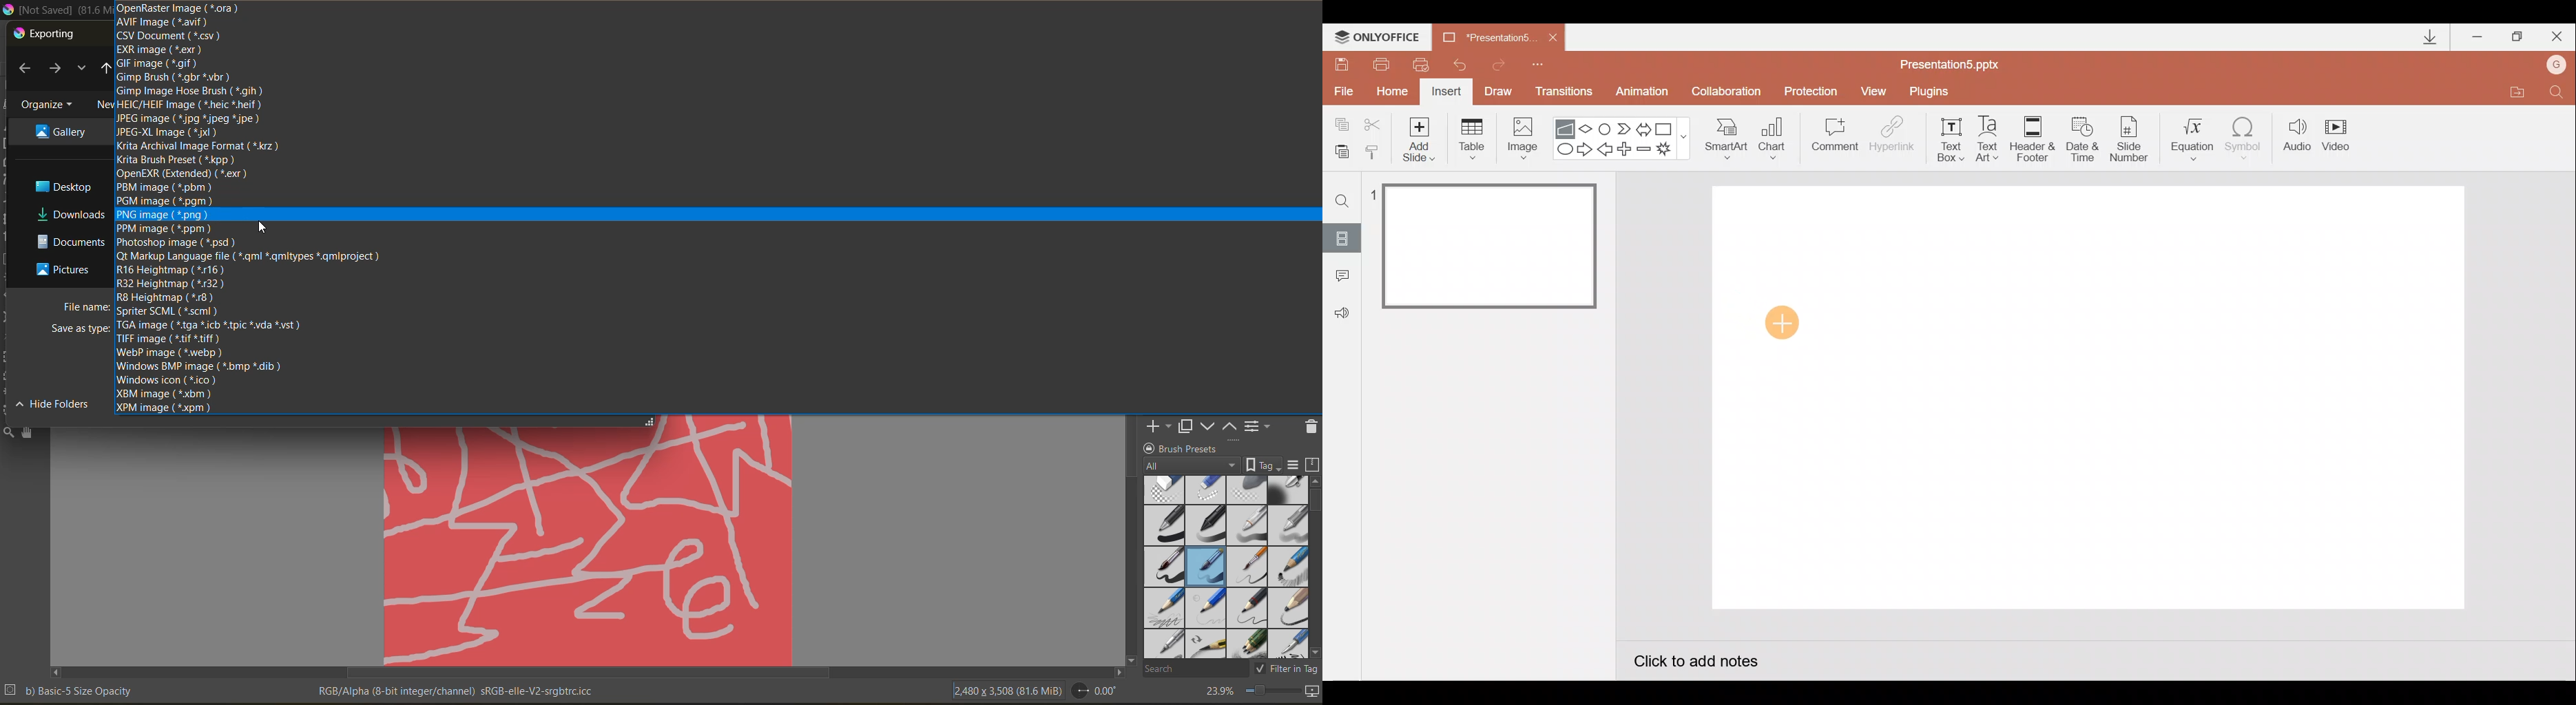 The height and width of the screenshot is (728, 2576). Describe the element at coordinates (1586, 148) in the screenshot. I see `Right arrow` at that location.